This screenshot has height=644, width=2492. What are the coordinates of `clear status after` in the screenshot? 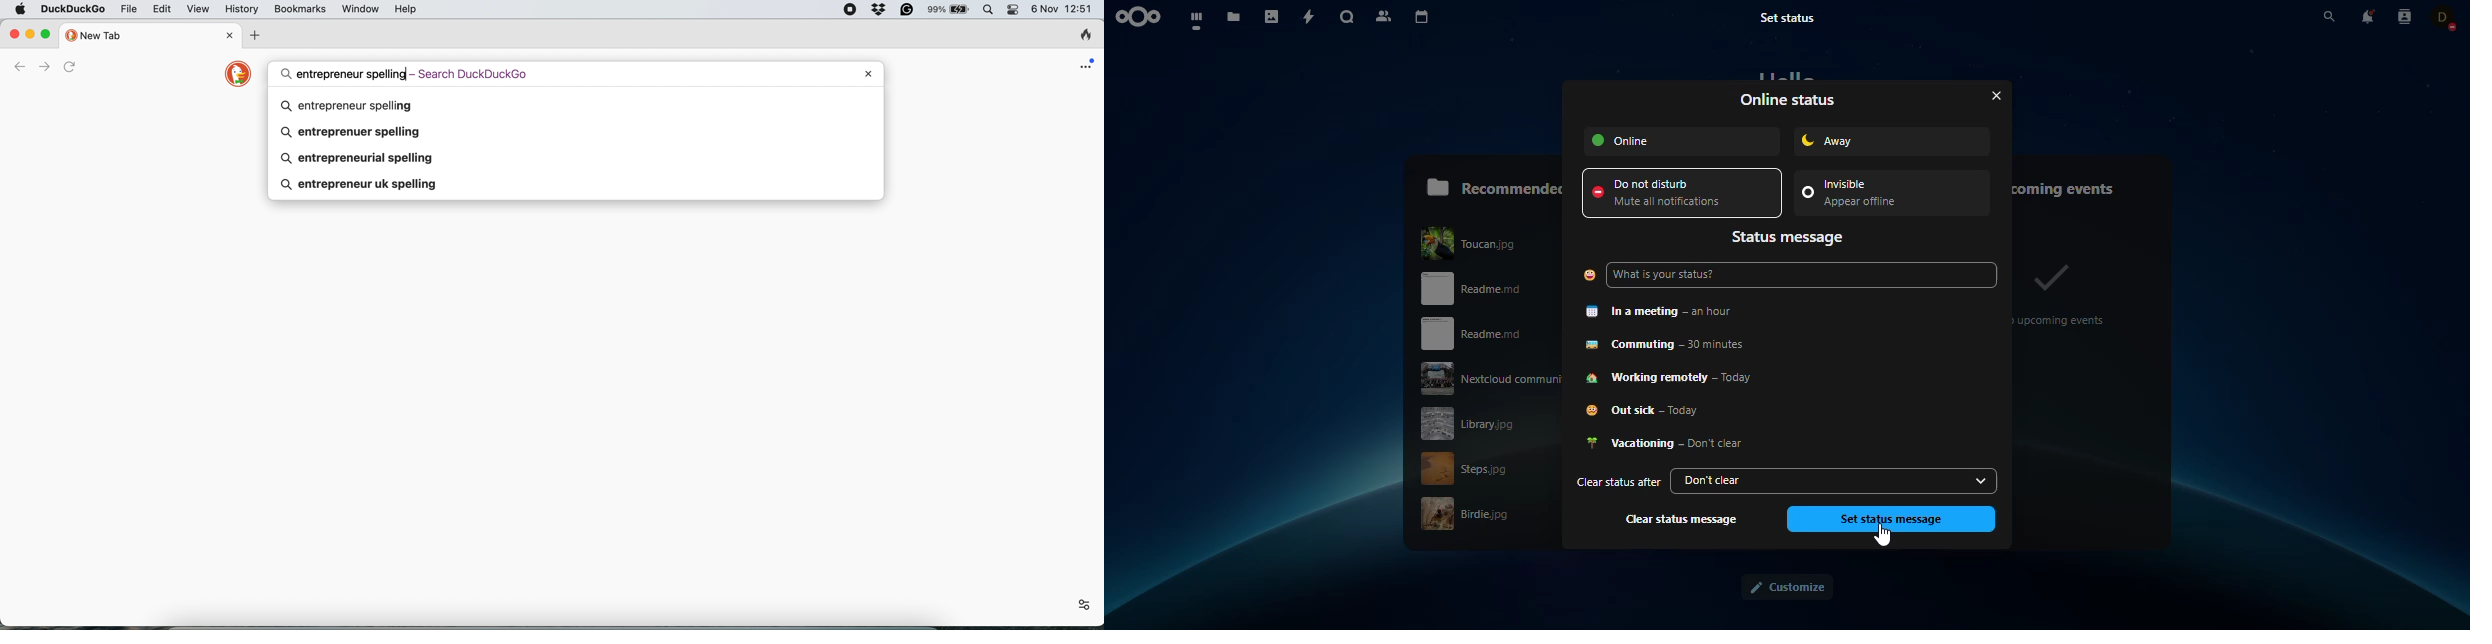 It's located at (1616, 483).